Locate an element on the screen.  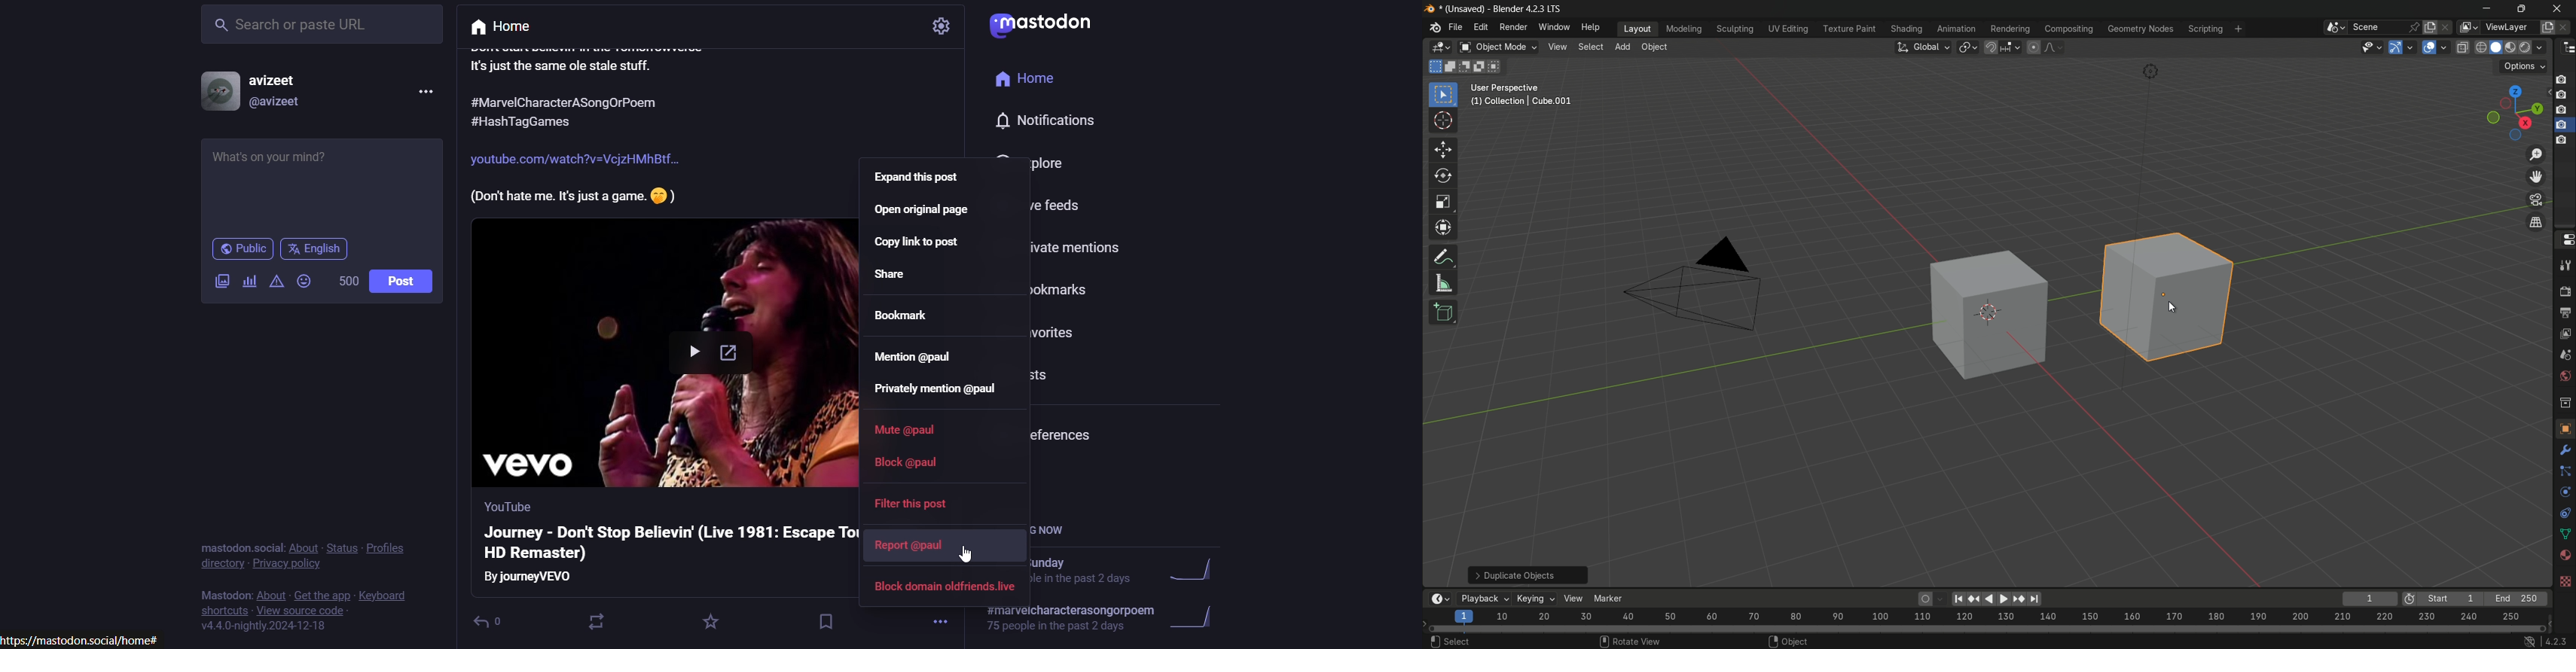
about is located at coordinates (300, 549).